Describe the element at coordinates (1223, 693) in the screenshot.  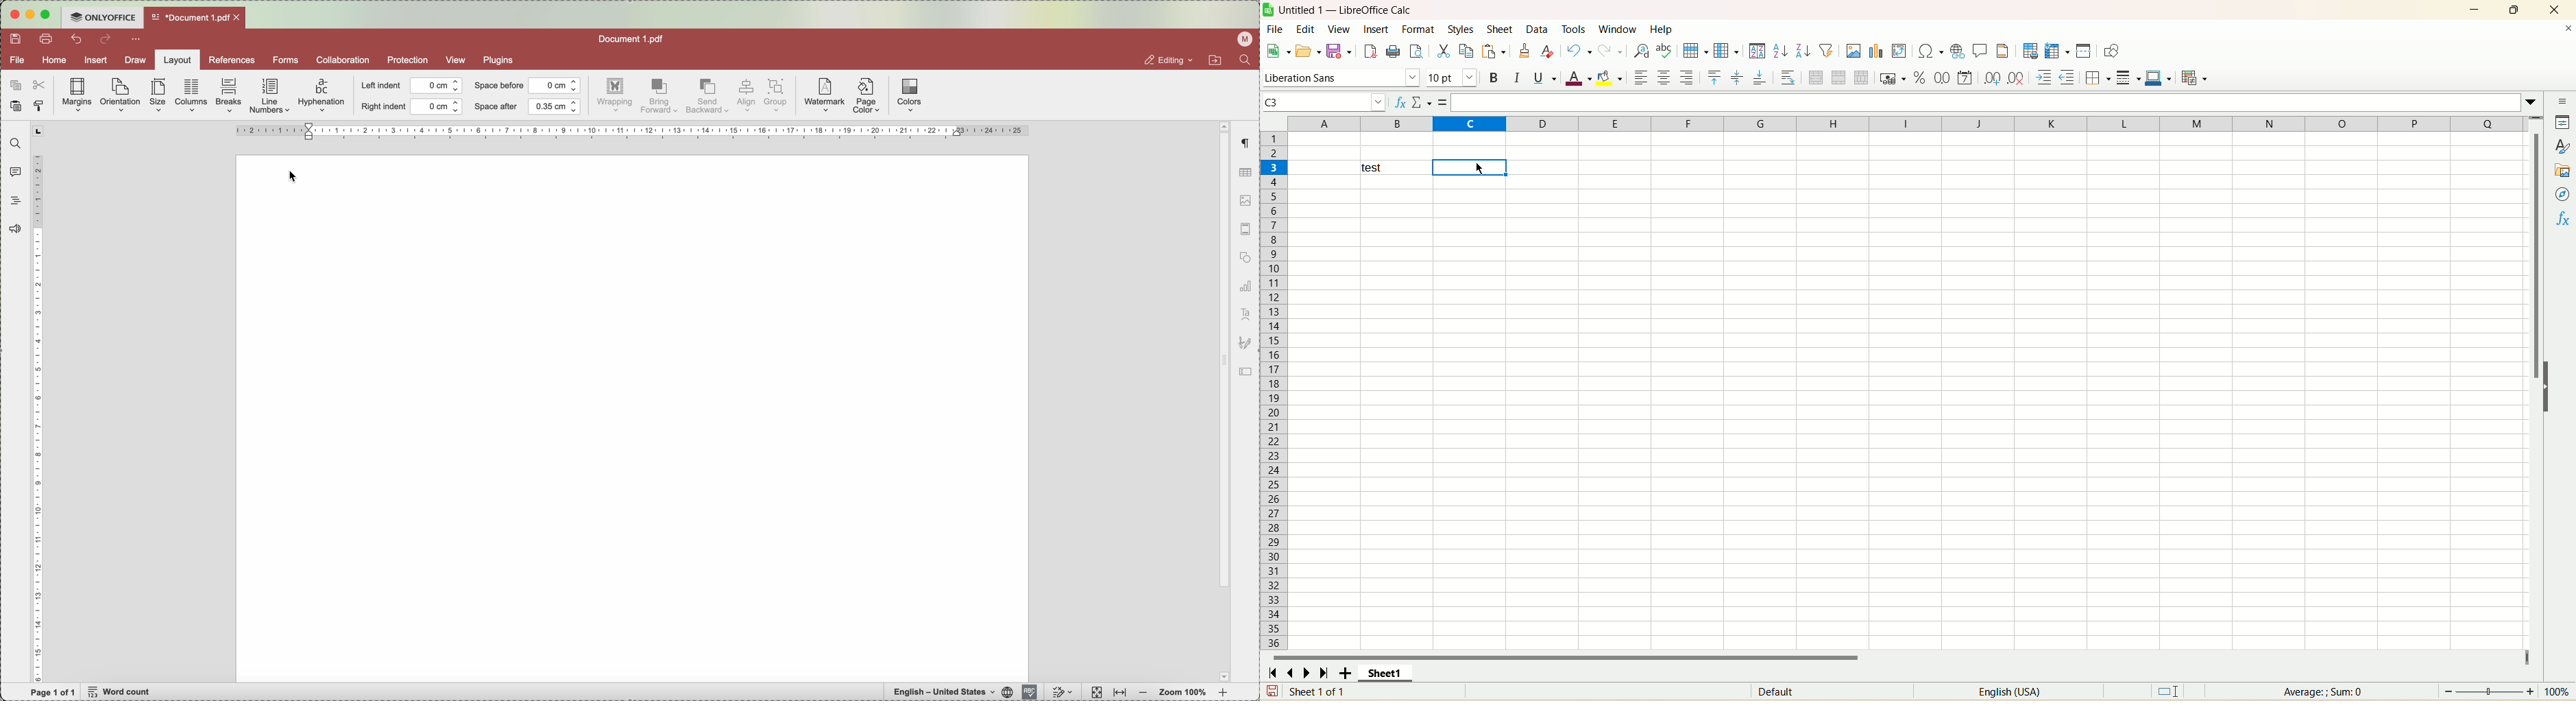
I see `zoom in` at that location.